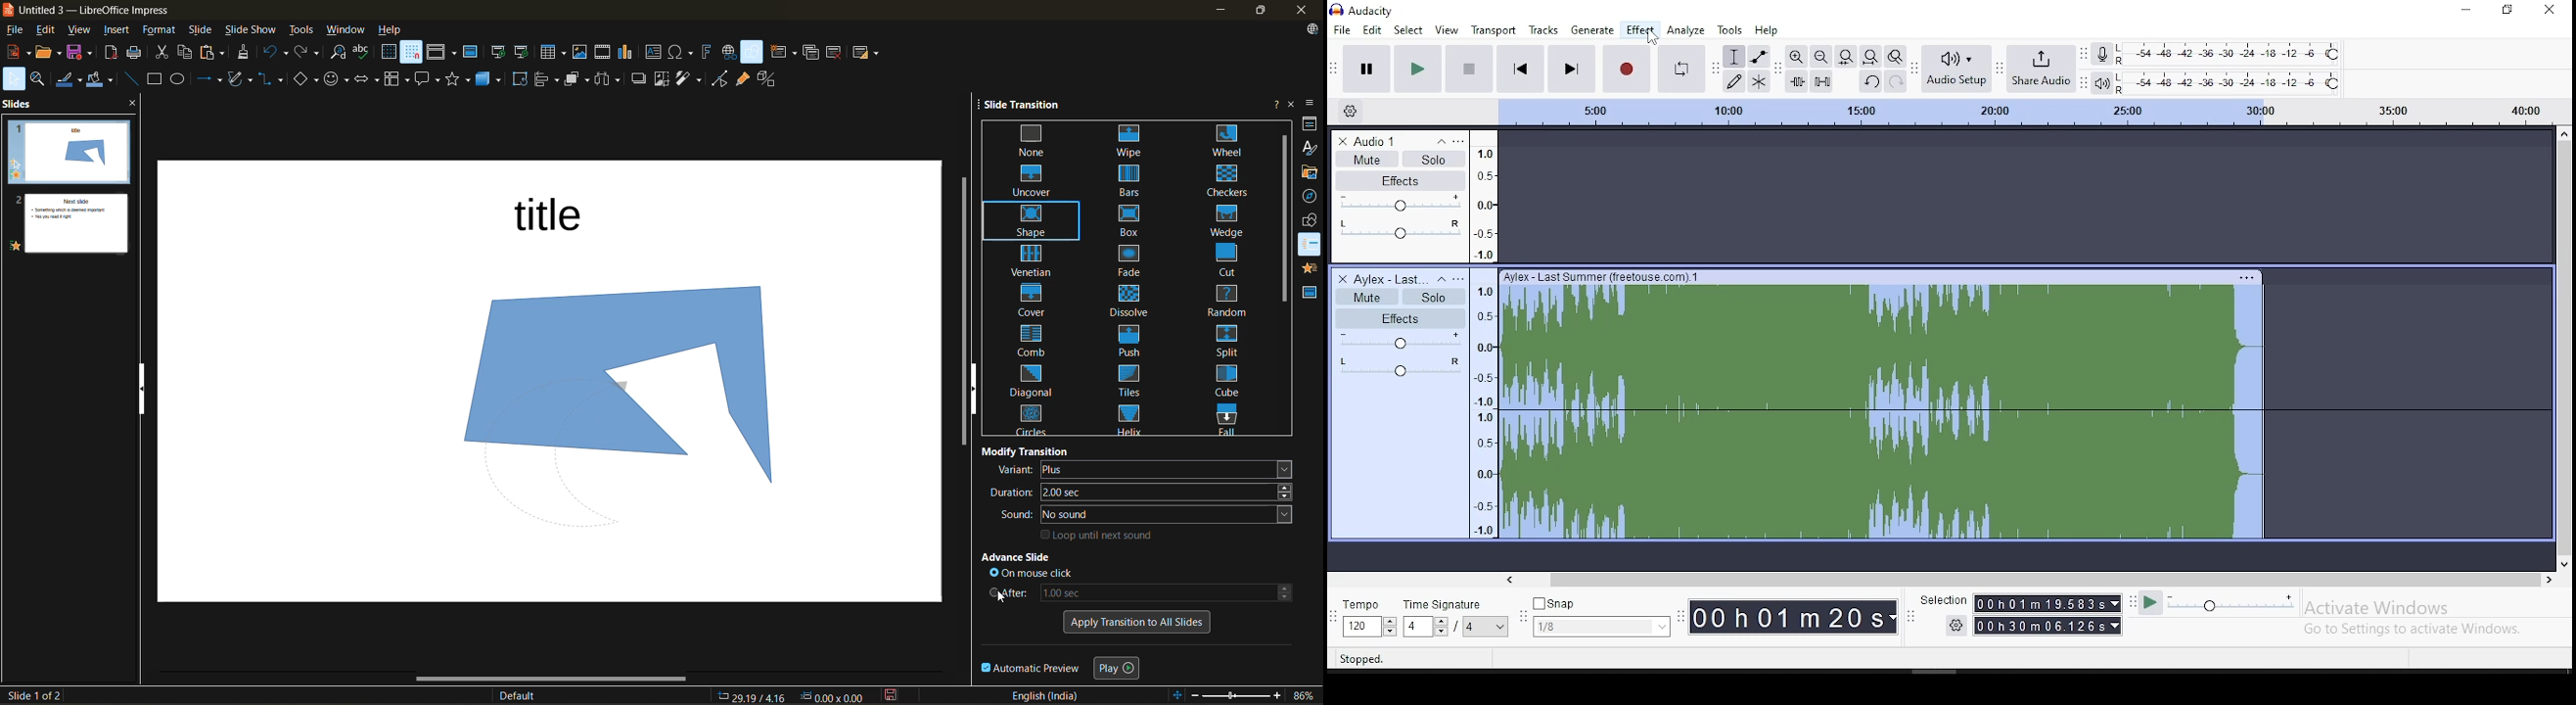  I want to click on ellipse, so click(182, 79).